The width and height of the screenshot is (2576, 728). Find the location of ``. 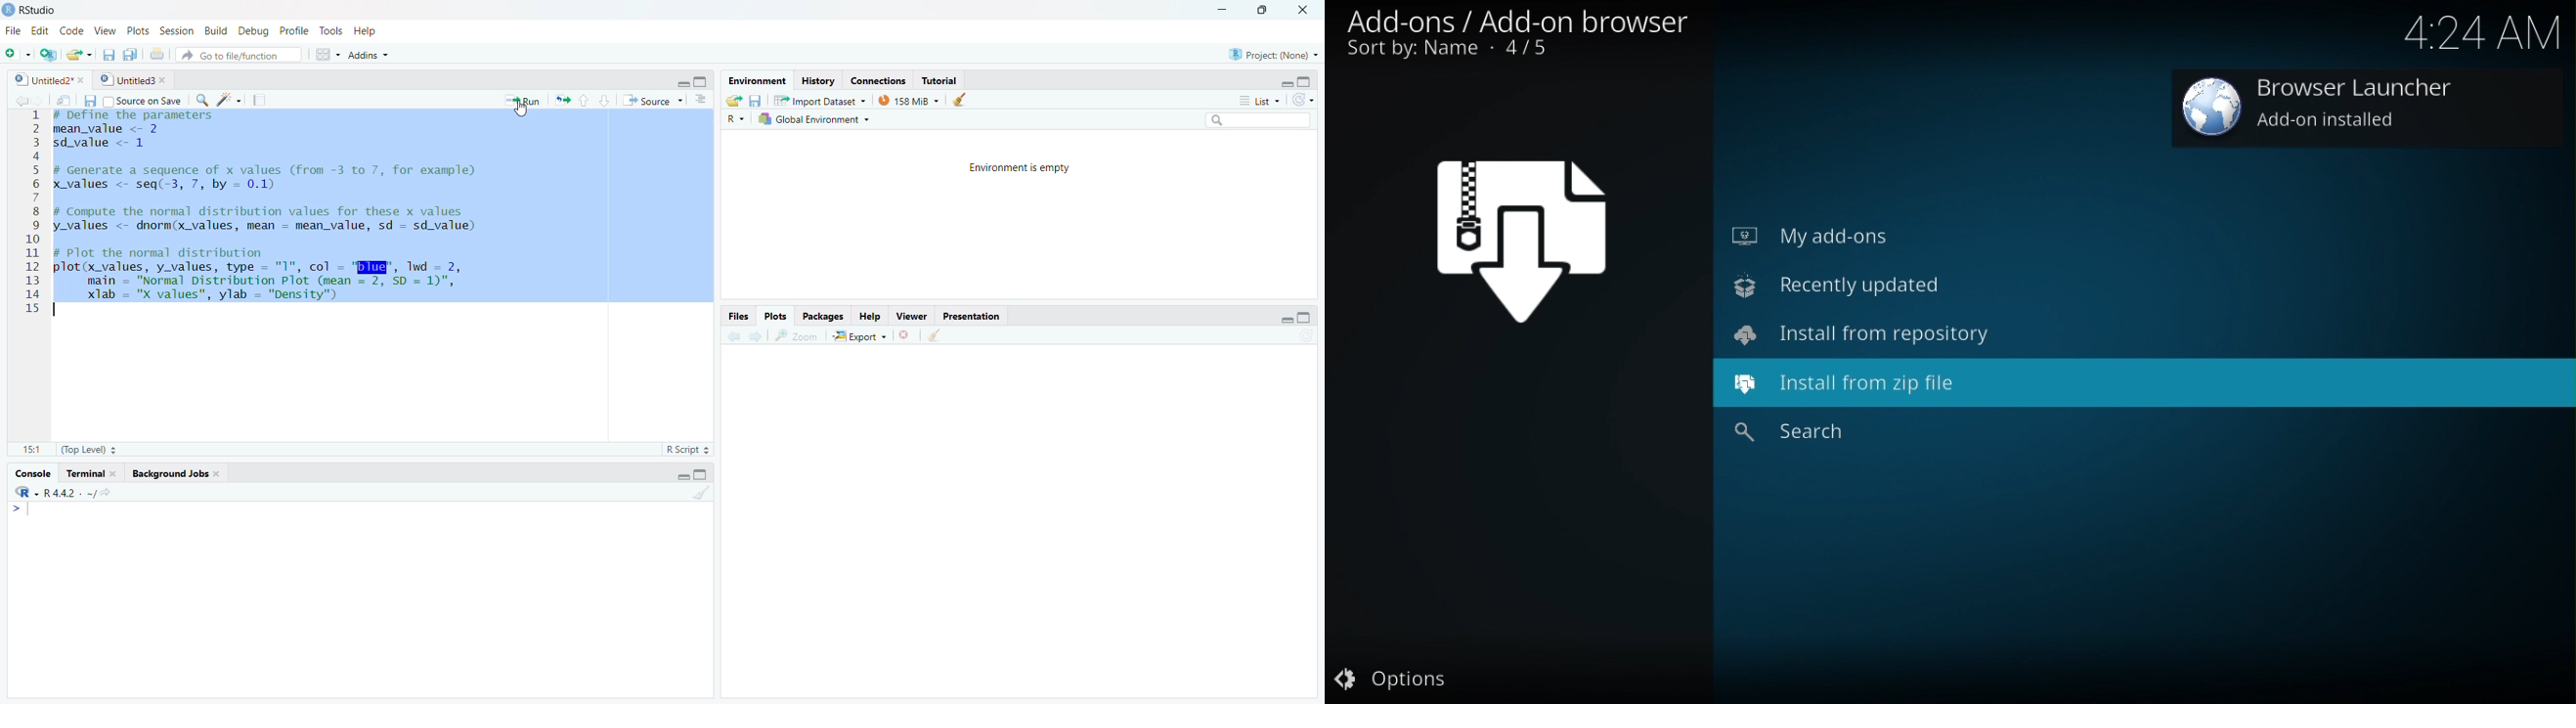

 is located at coordinates (700, 100).